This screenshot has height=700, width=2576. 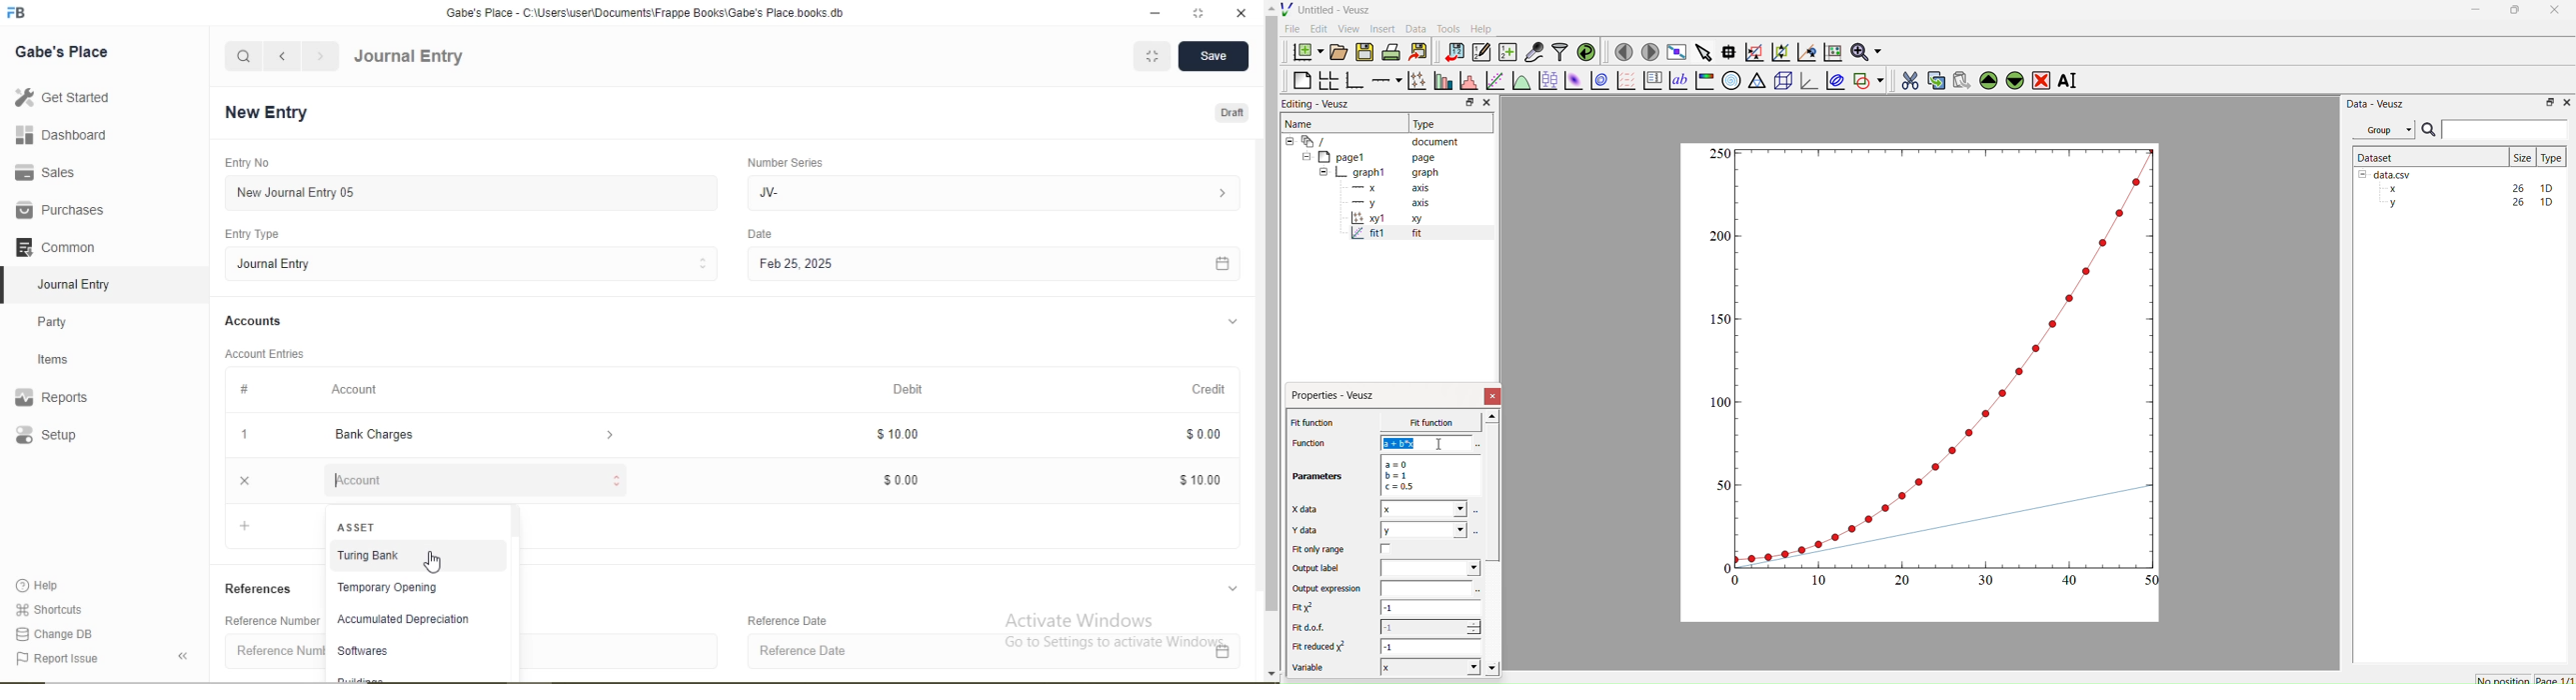 I want to click on Zoom functions menu, so click(x=1865, y=50).